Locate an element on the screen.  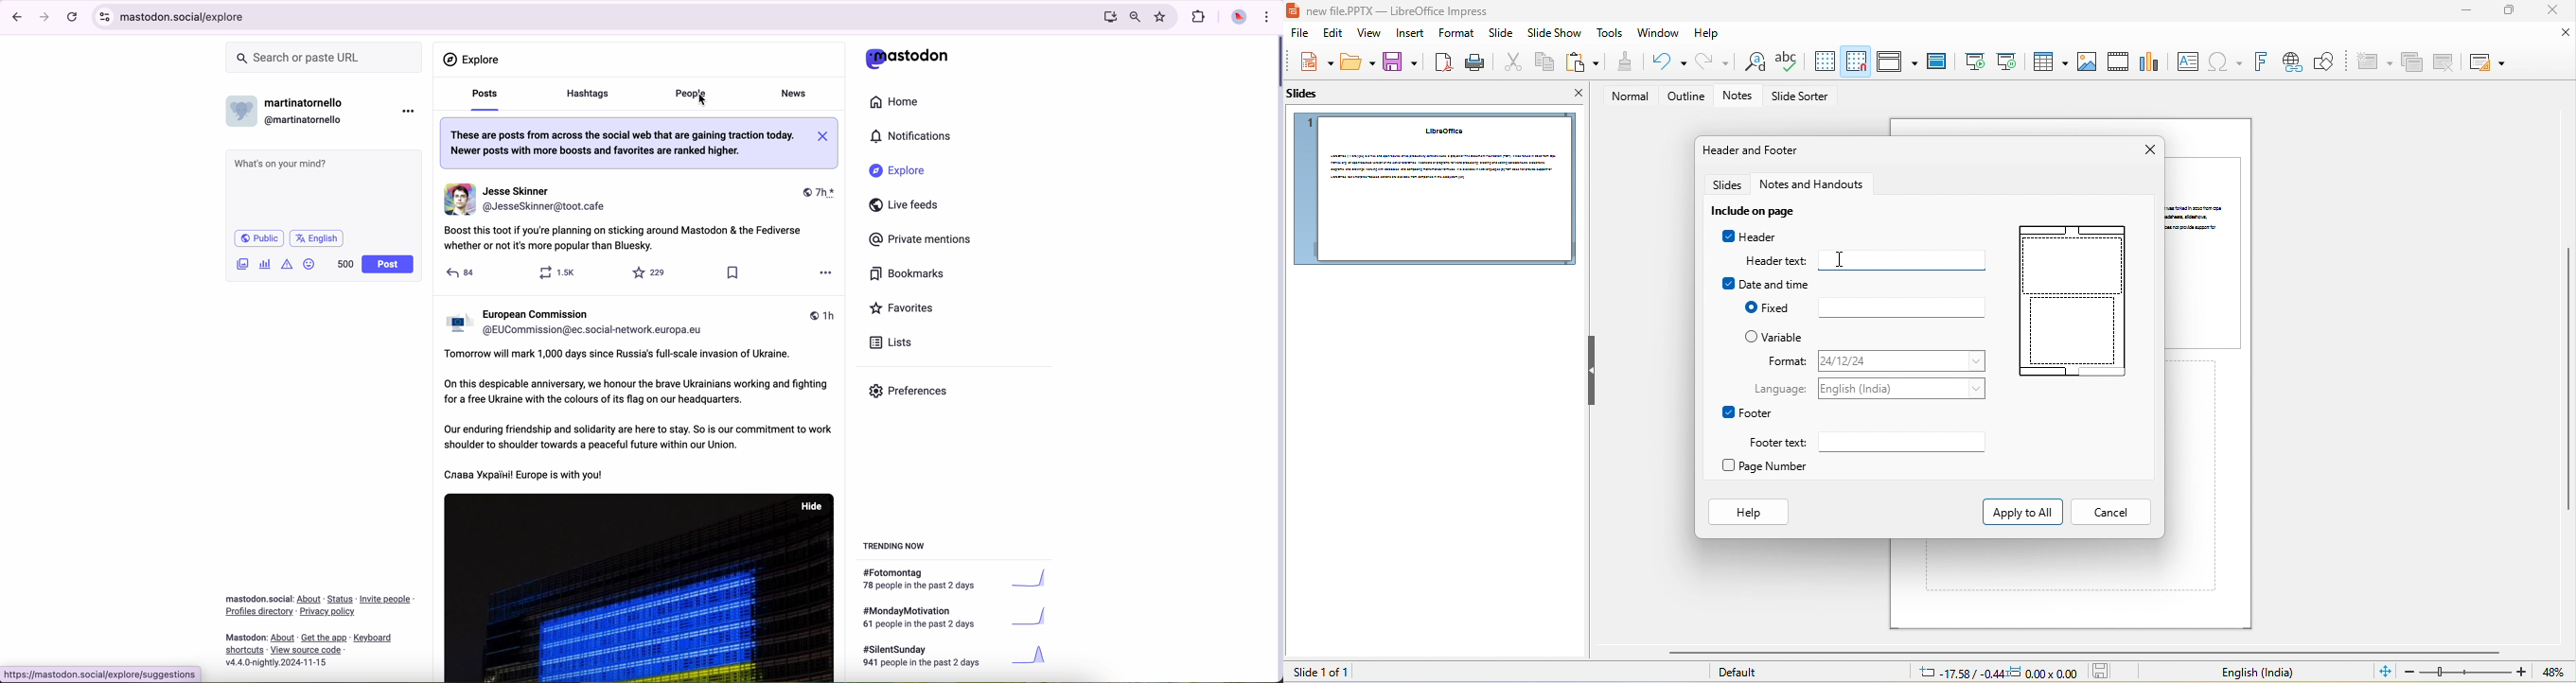
paste is located at coordinates (1582, 62).